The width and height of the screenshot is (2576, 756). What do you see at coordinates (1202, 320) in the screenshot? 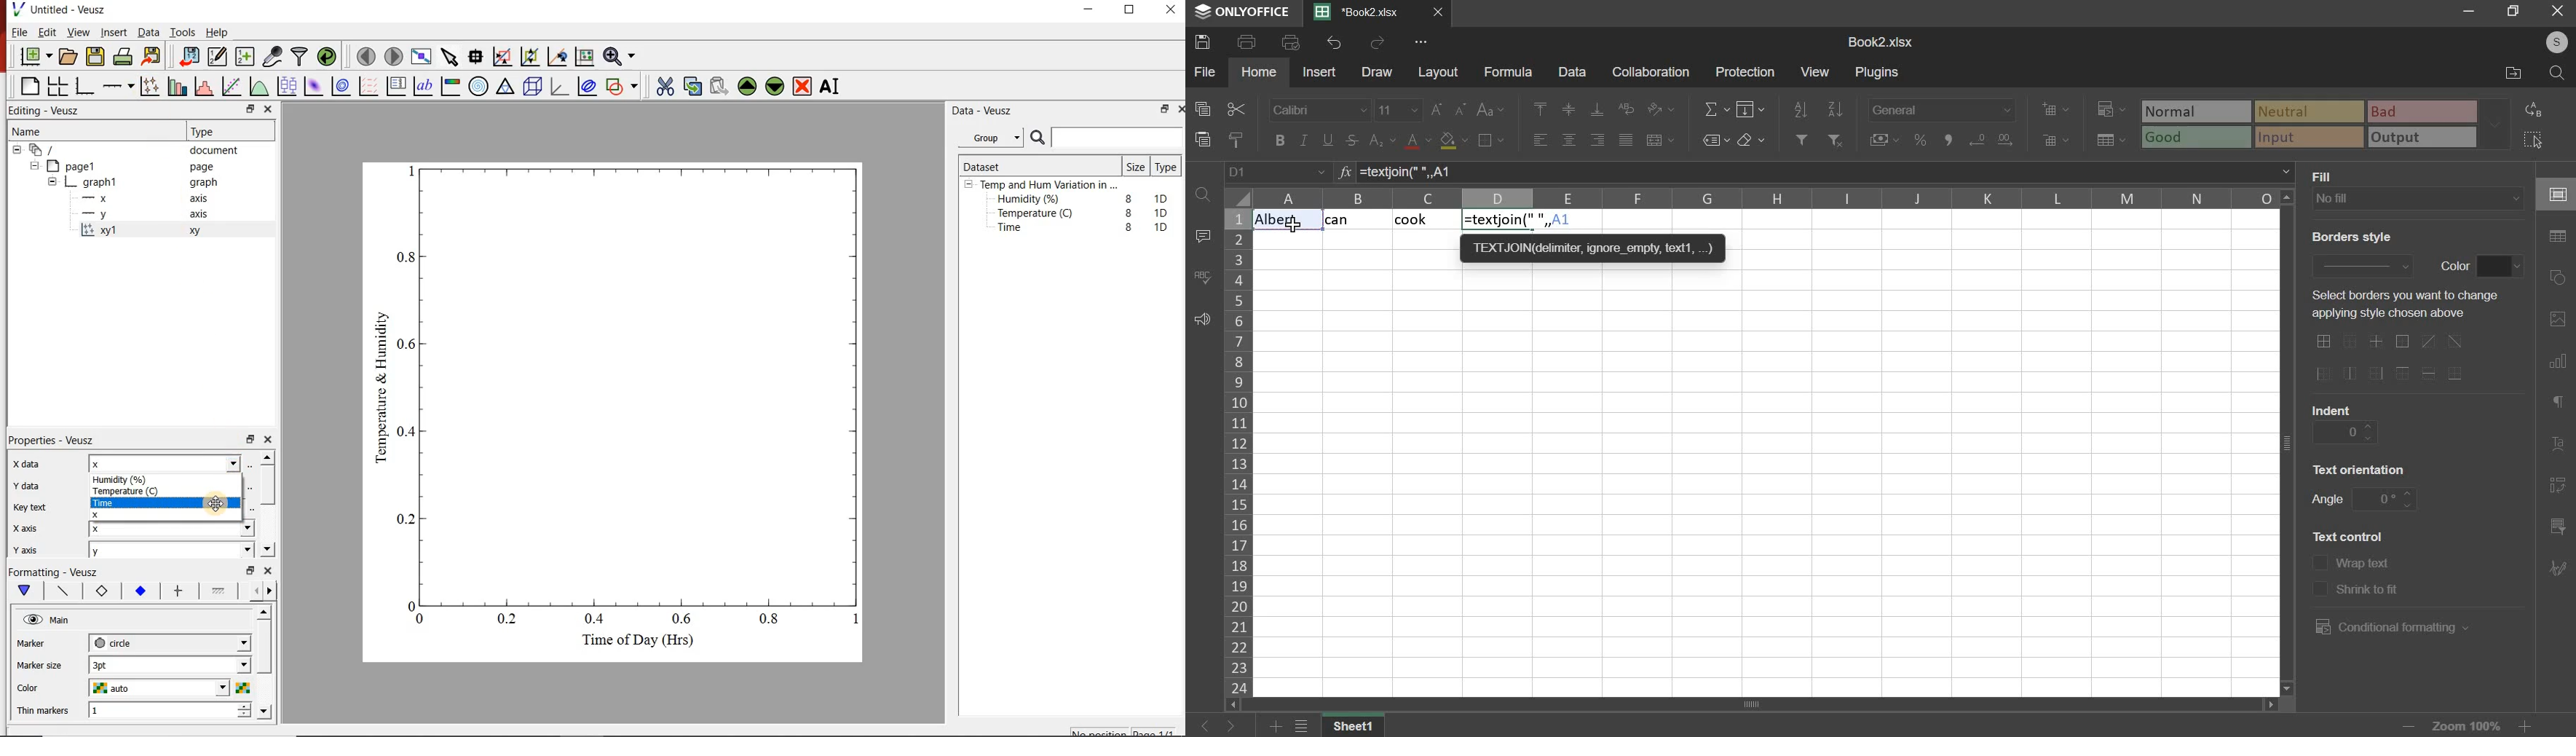
I see `feedback` at bounding box center [1202, 320].